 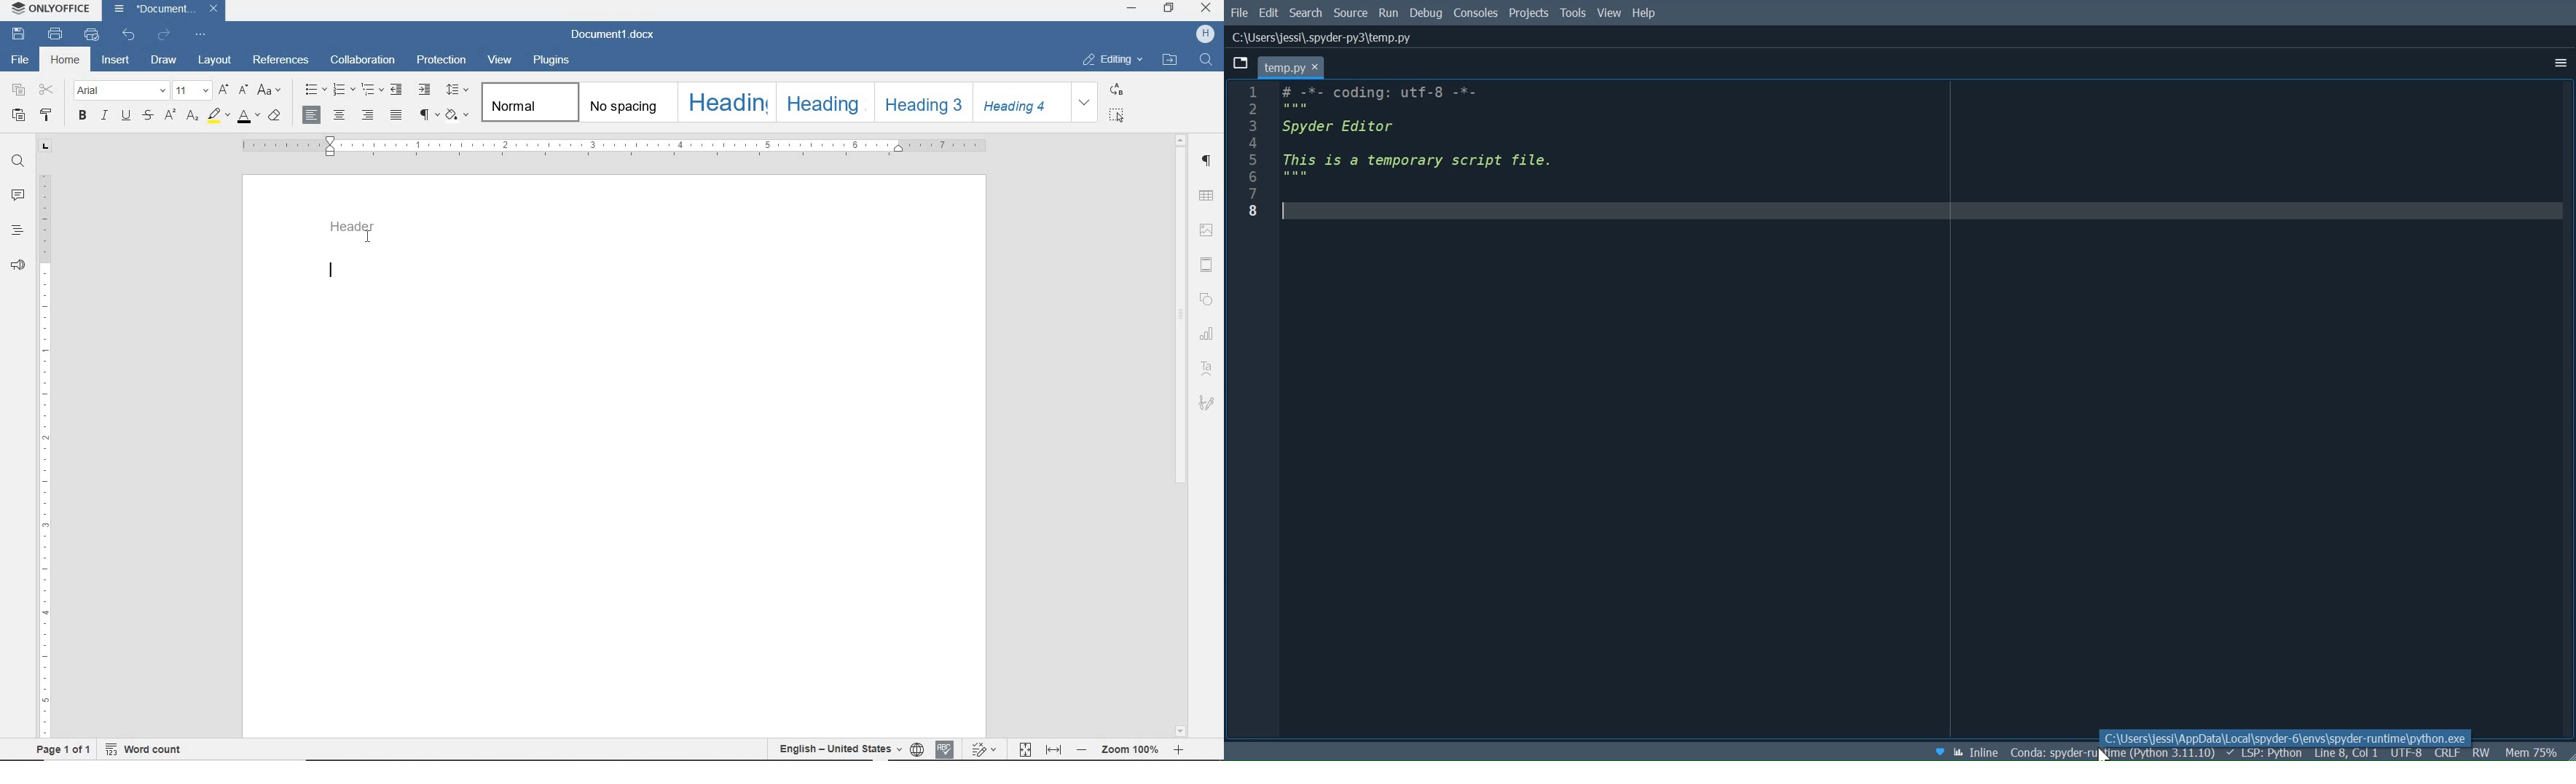 I want to click on document name, so click(x=154, y=9).